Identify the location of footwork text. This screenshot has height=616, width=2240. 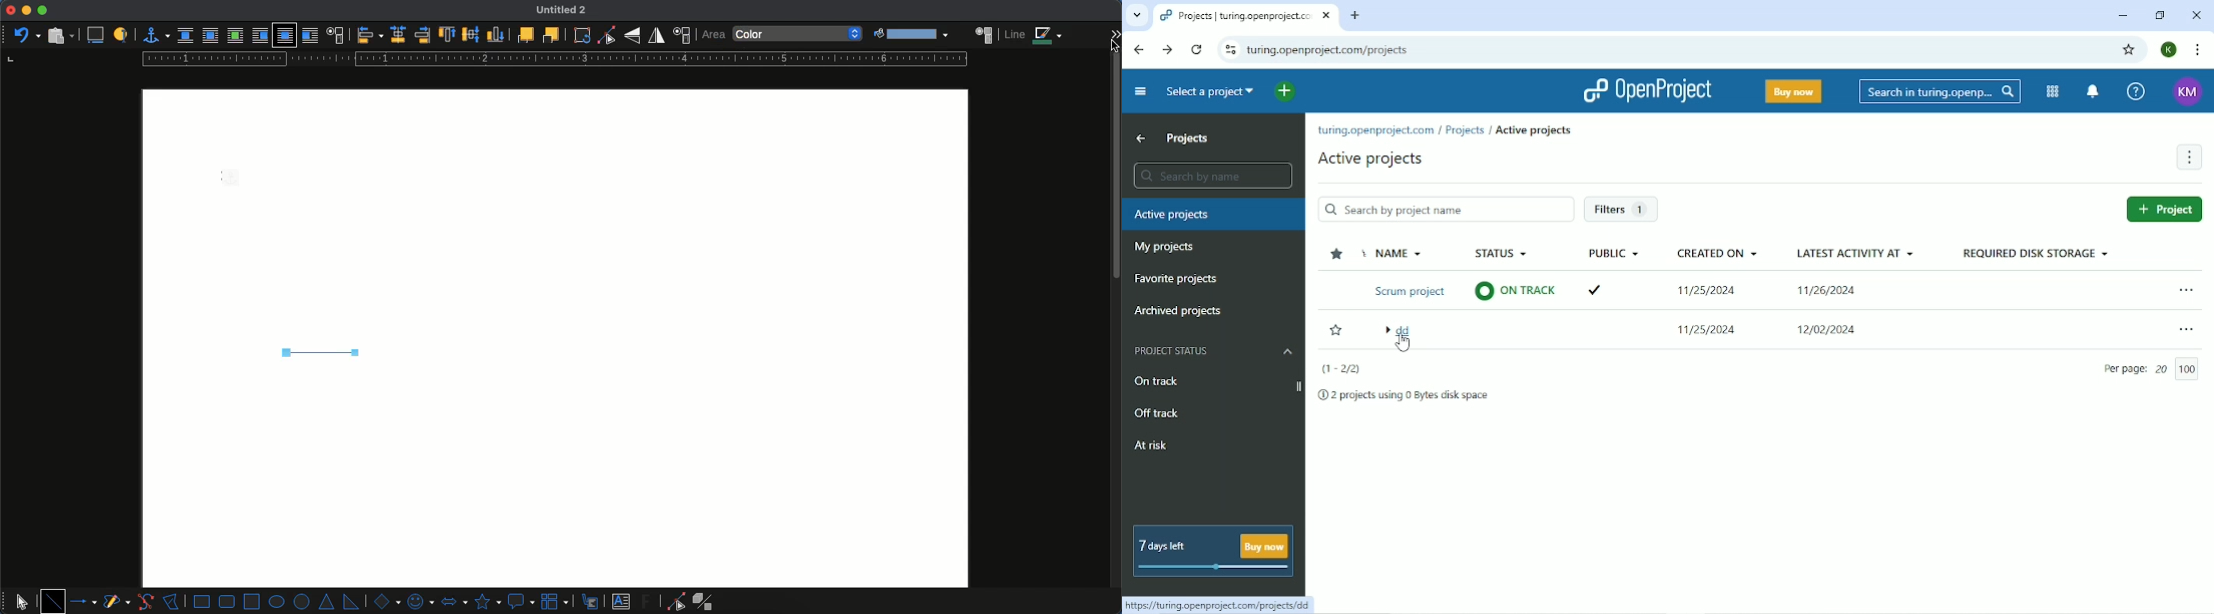
(648, 601).